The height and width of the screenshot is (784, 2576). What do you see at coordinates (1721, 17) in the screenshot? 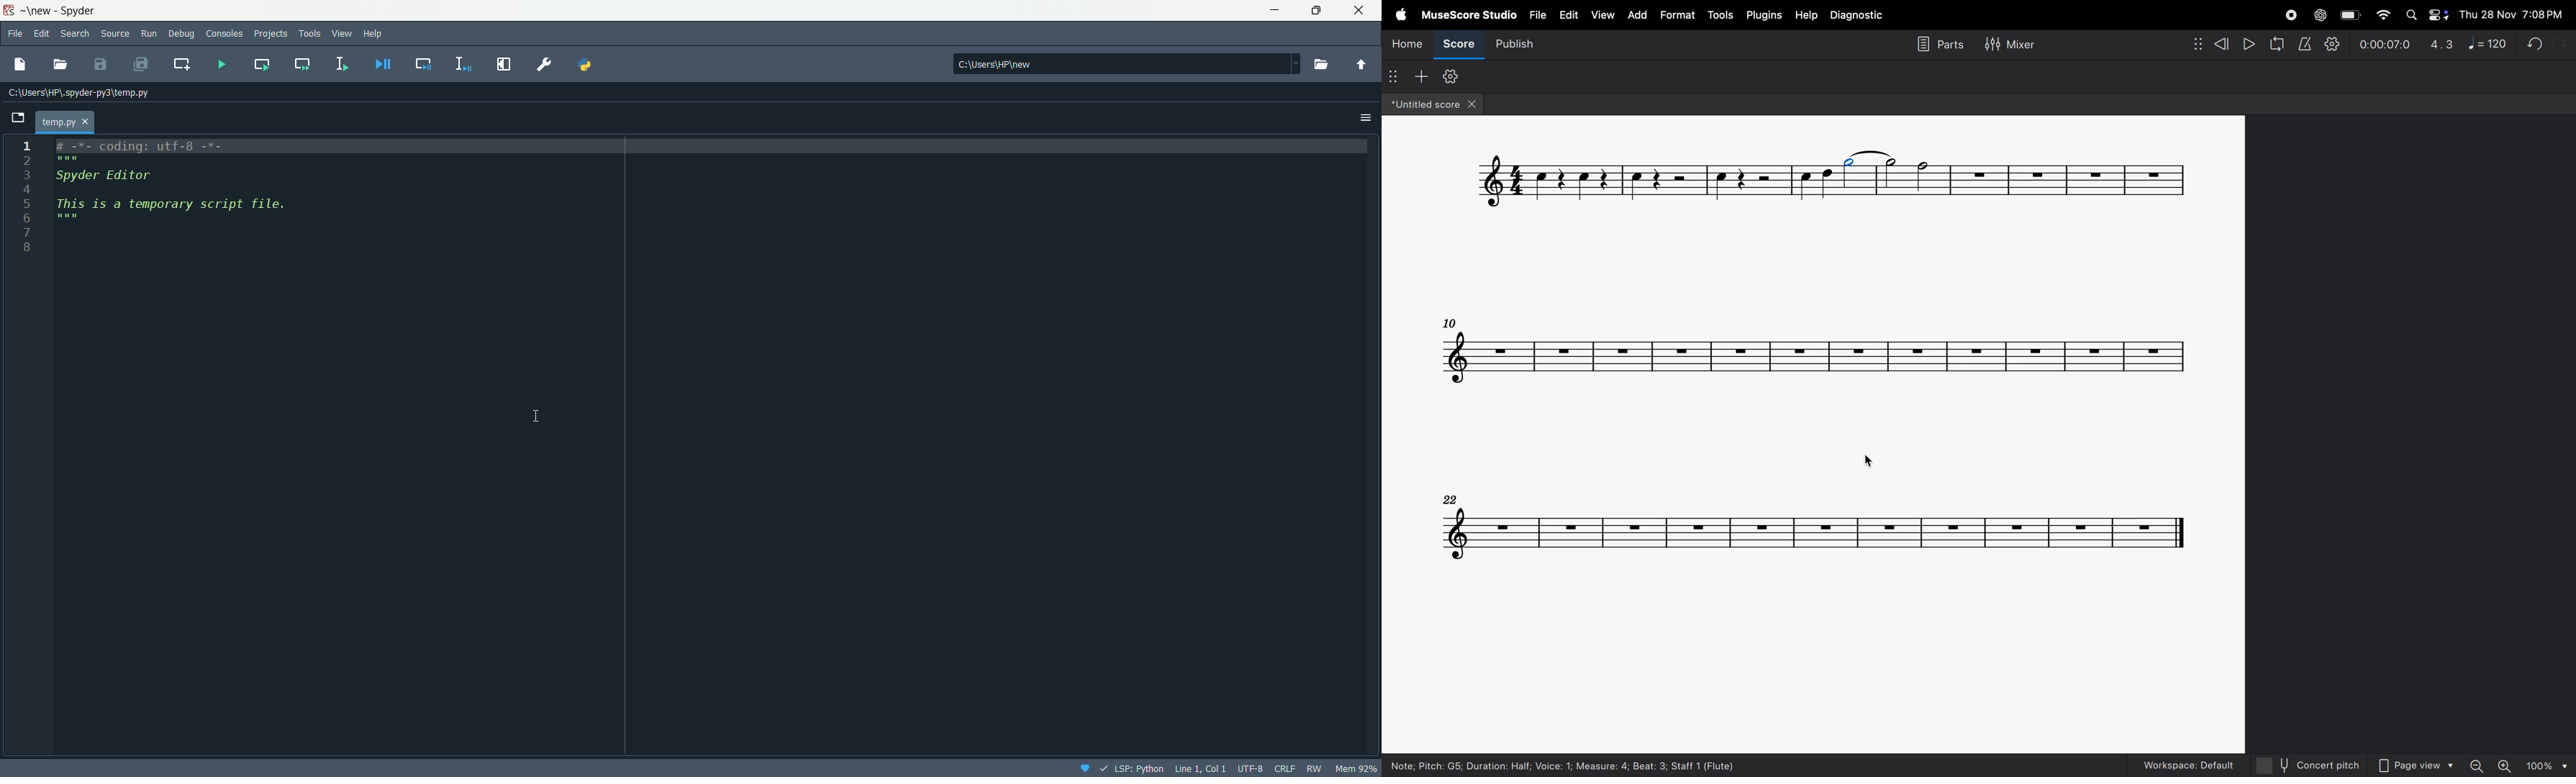
I see `tools` at bounding box center [1721, 17].